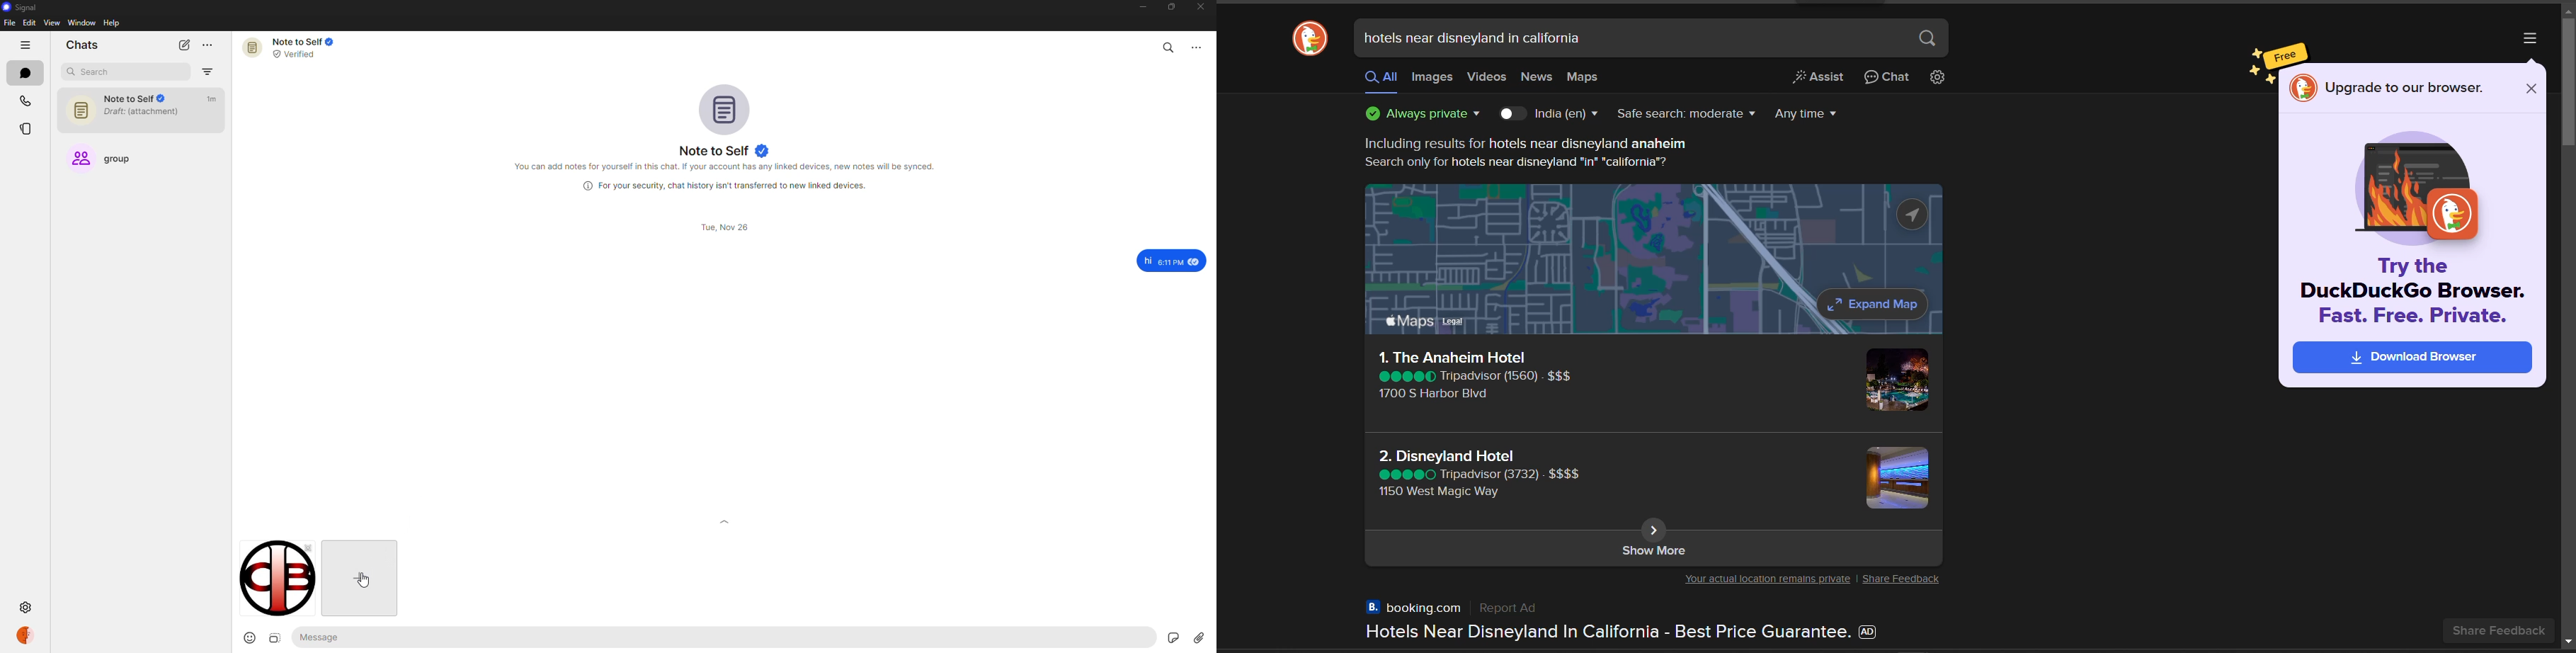 This screenshot has width=2576, height=672. Describe the element at coordinates (1309, 39) in the screenshot. I see `logo` at that location.